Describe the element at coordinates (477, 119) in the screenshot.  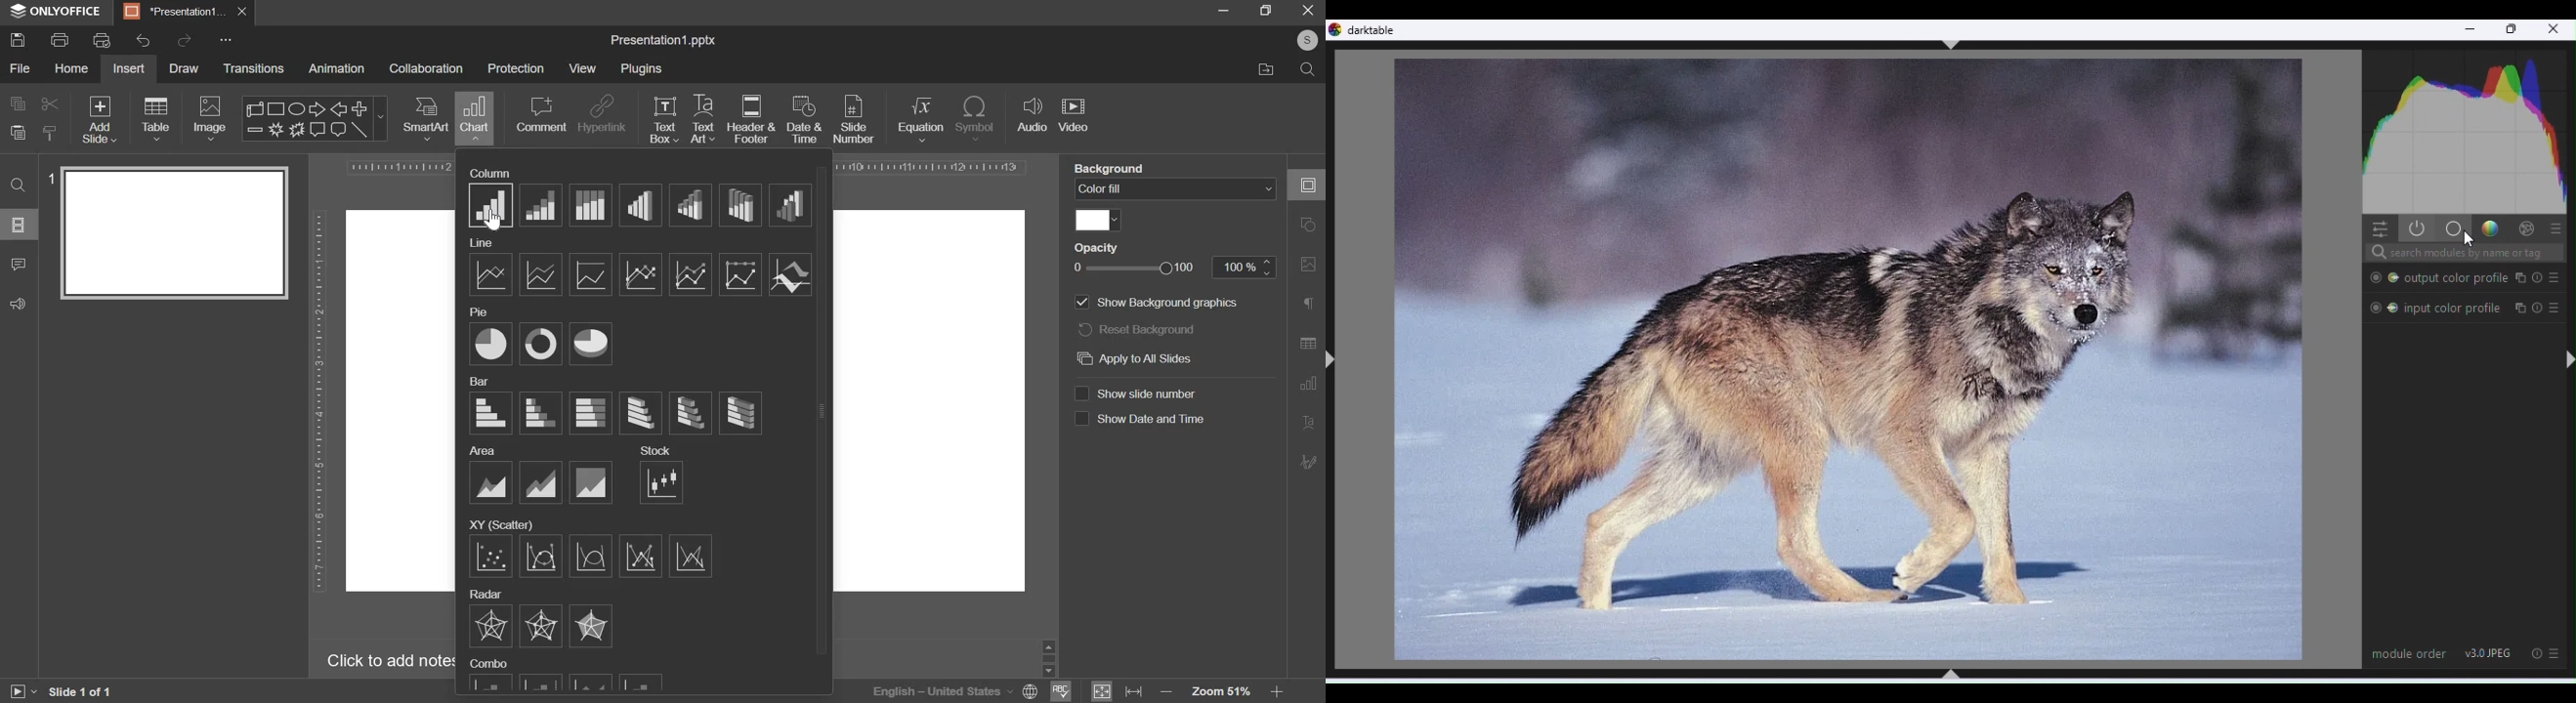
I see `chart` at that location.